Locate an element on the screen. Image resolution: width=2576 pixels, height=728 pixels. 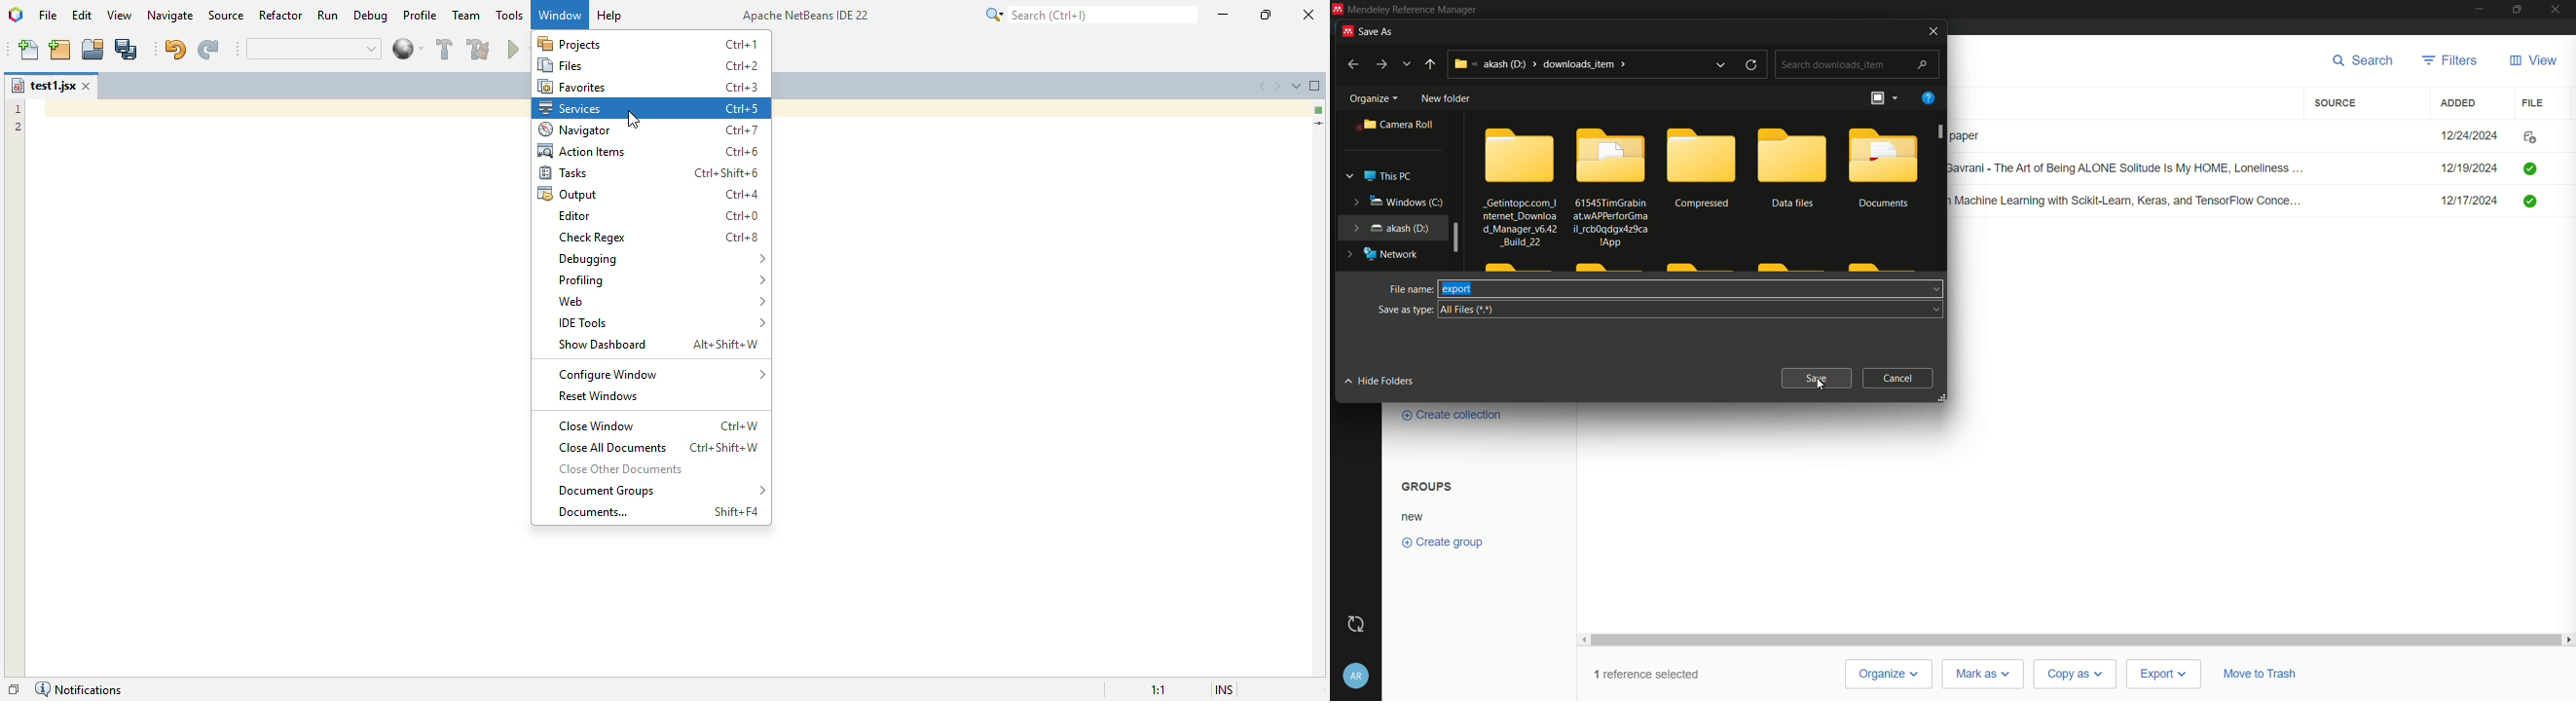
cancel is located at coordinates (1899, 378).